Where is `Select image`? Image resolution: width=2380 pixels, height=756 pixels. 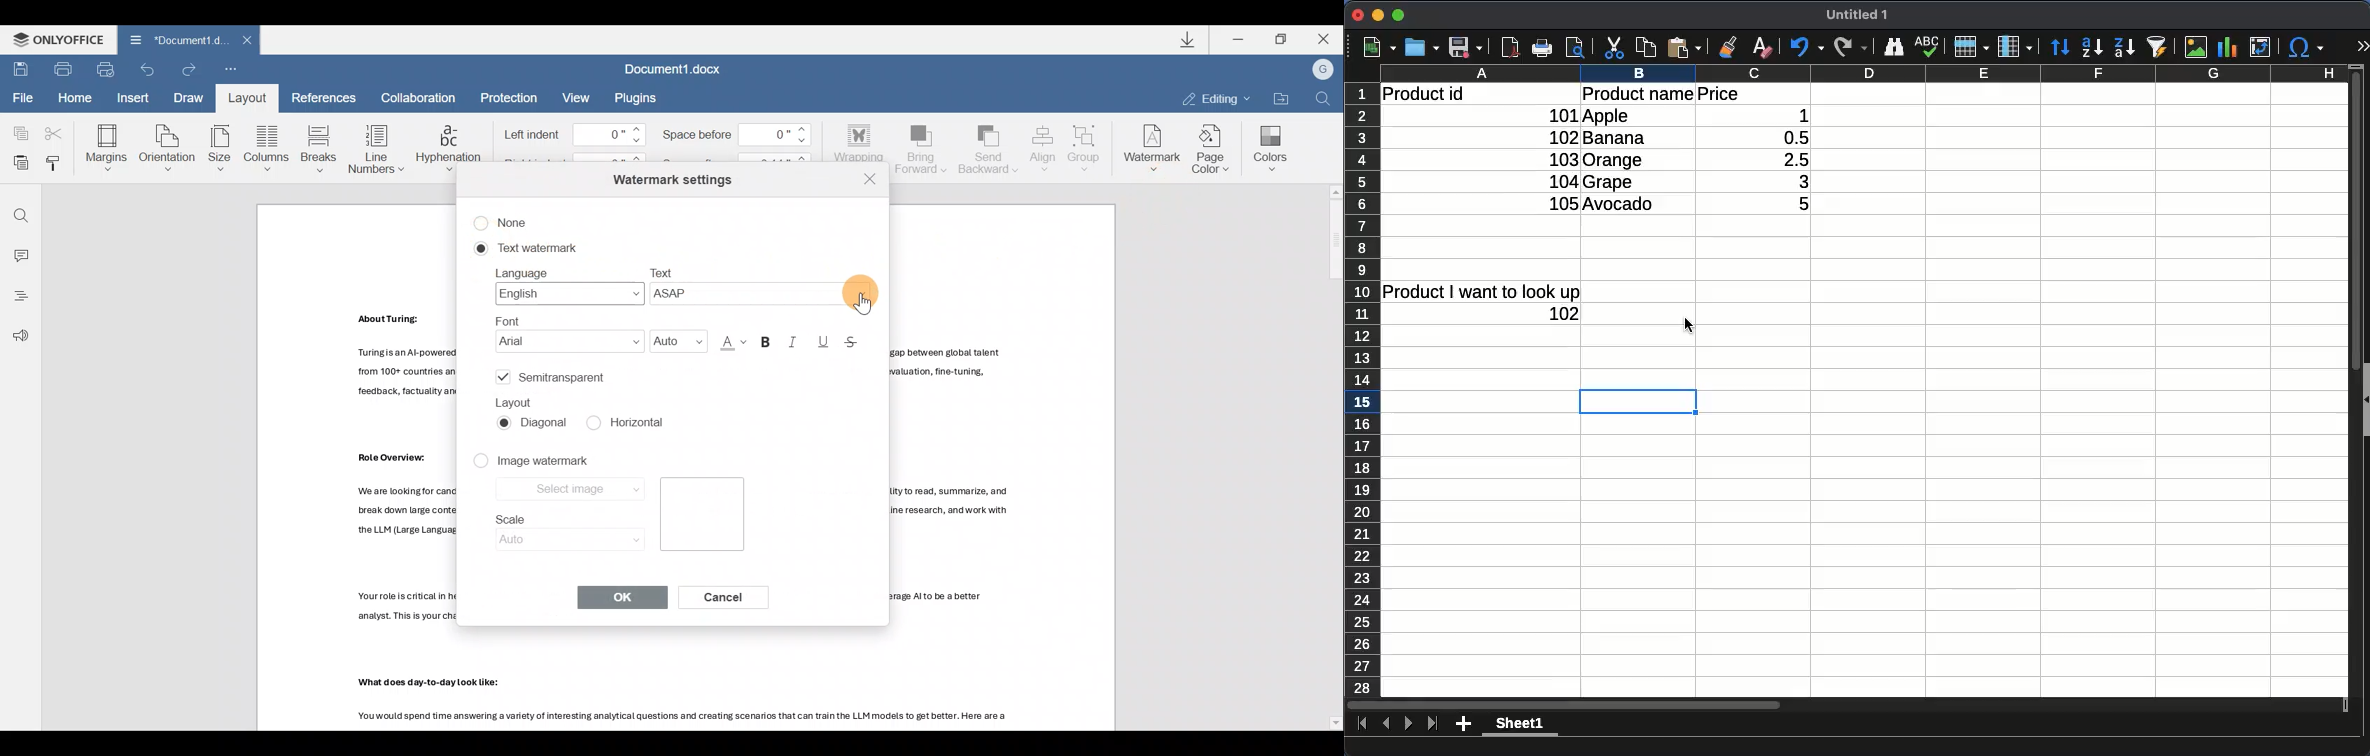 Select image is located at coordinates (568, 491).